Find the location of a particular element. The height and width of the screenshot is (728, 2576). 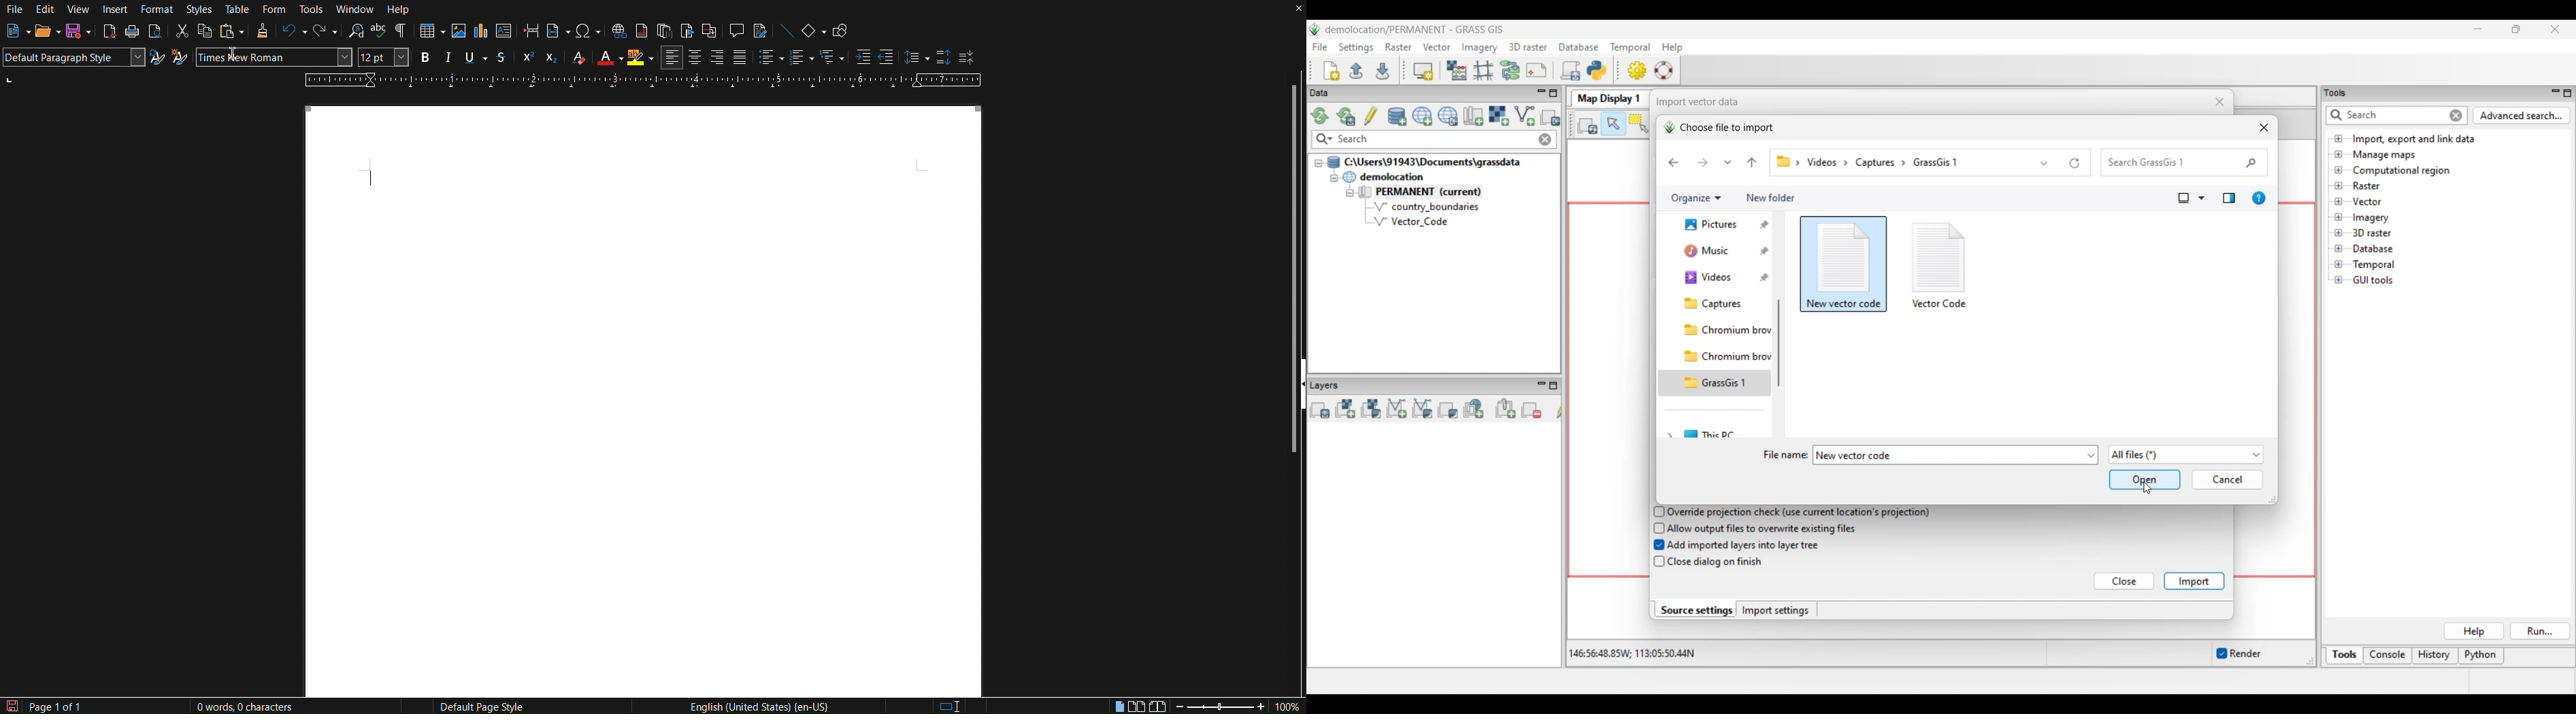

Insert textbox is located at coordinates (504, 31).